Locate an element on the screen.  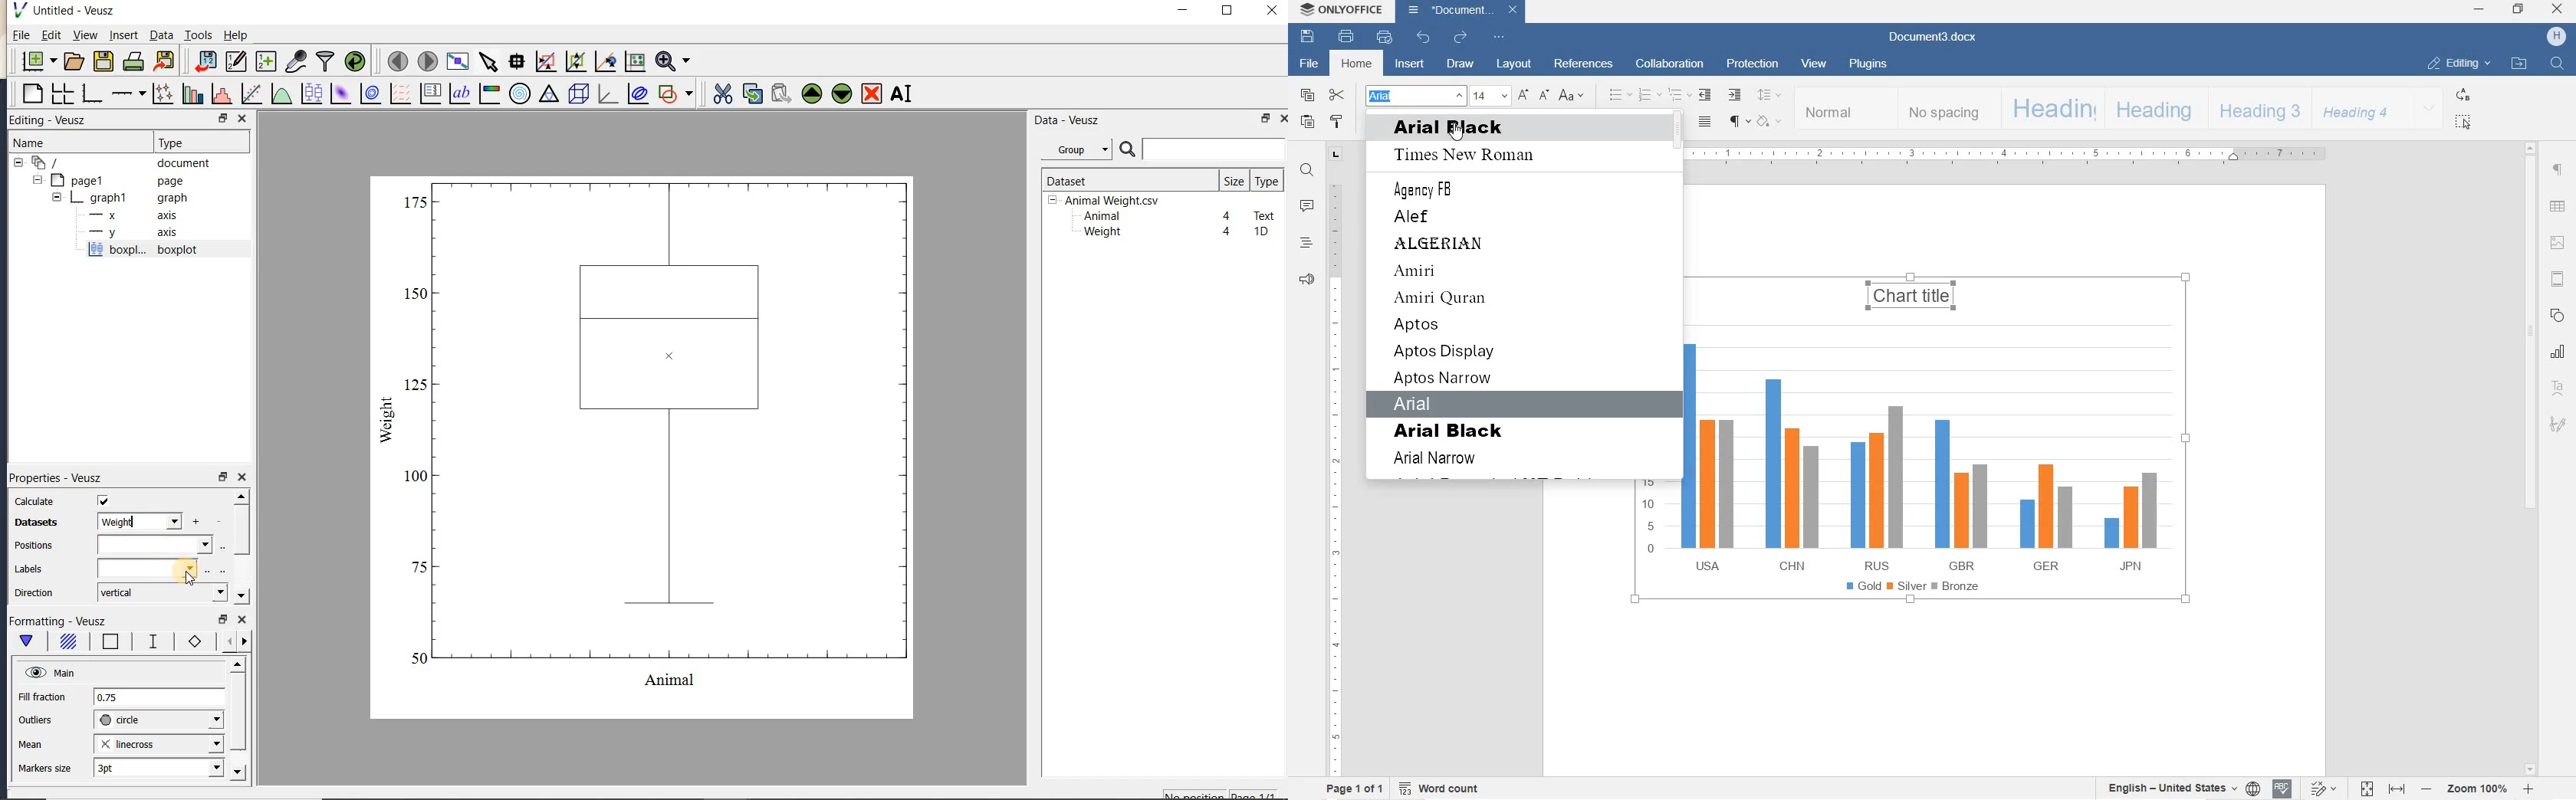
PLUGINS is located at coordinates (1867, 64).